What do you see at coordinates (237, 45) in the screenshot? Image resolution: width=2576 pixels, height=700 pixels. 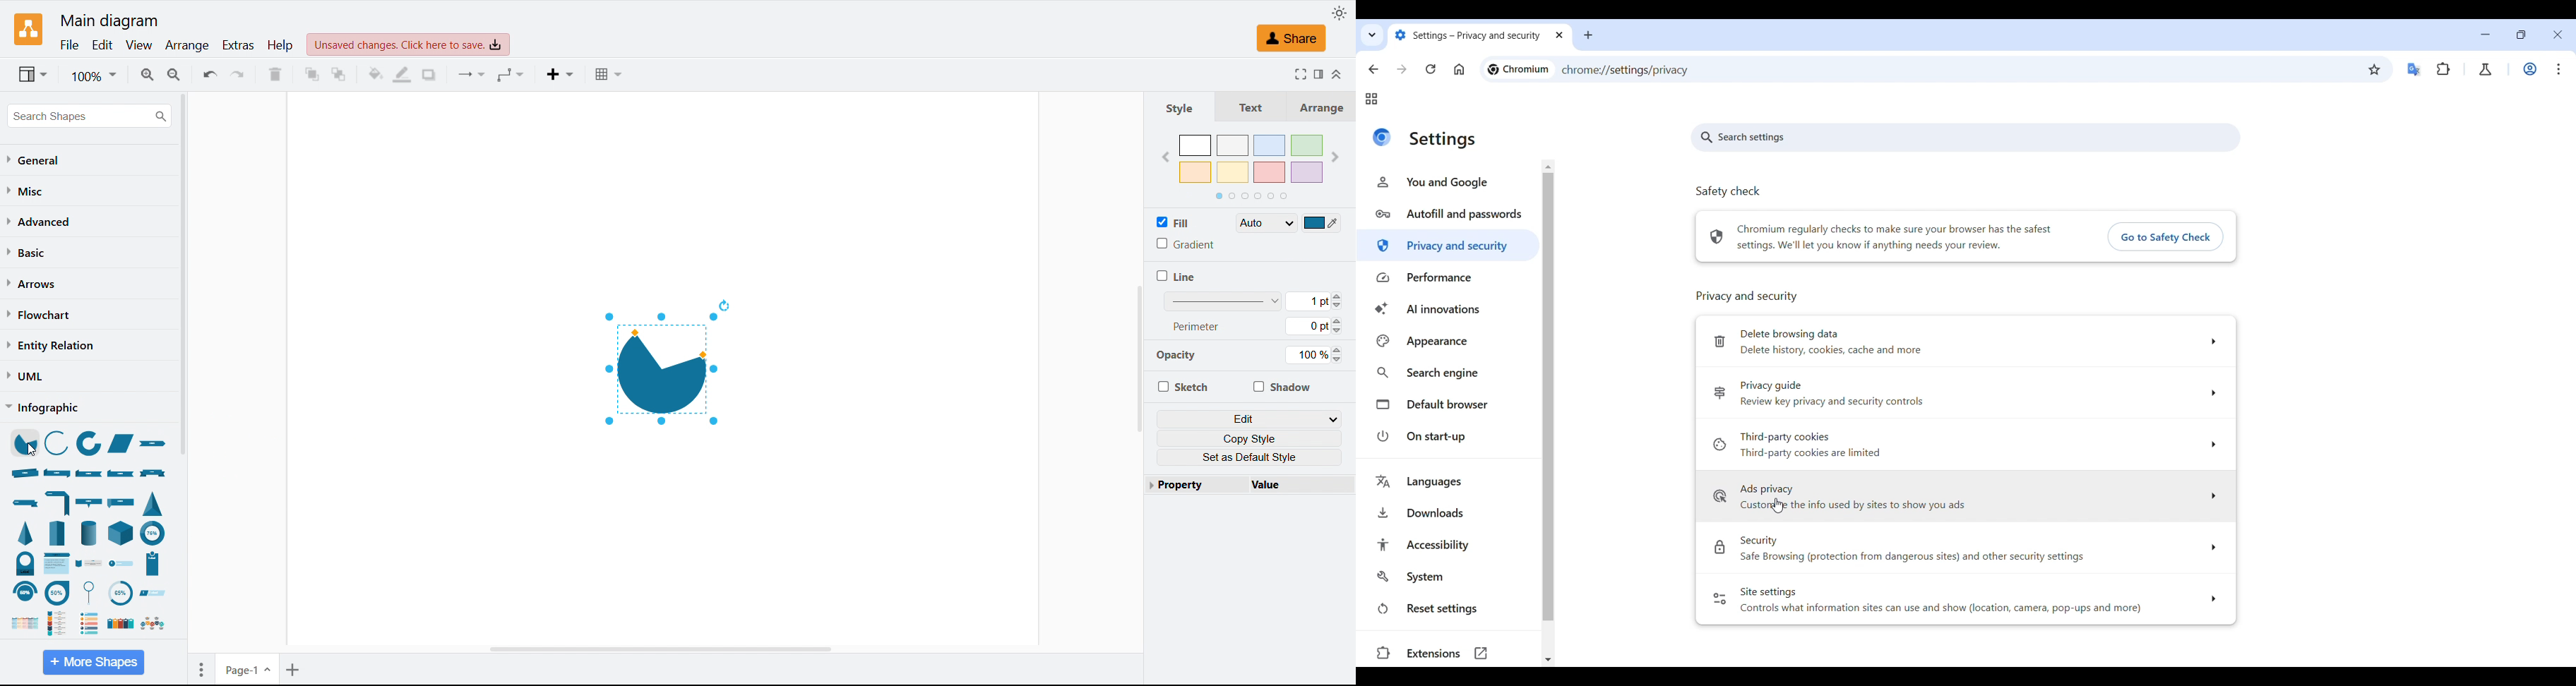 I see `Extras ` at bounding box center [237, 45].